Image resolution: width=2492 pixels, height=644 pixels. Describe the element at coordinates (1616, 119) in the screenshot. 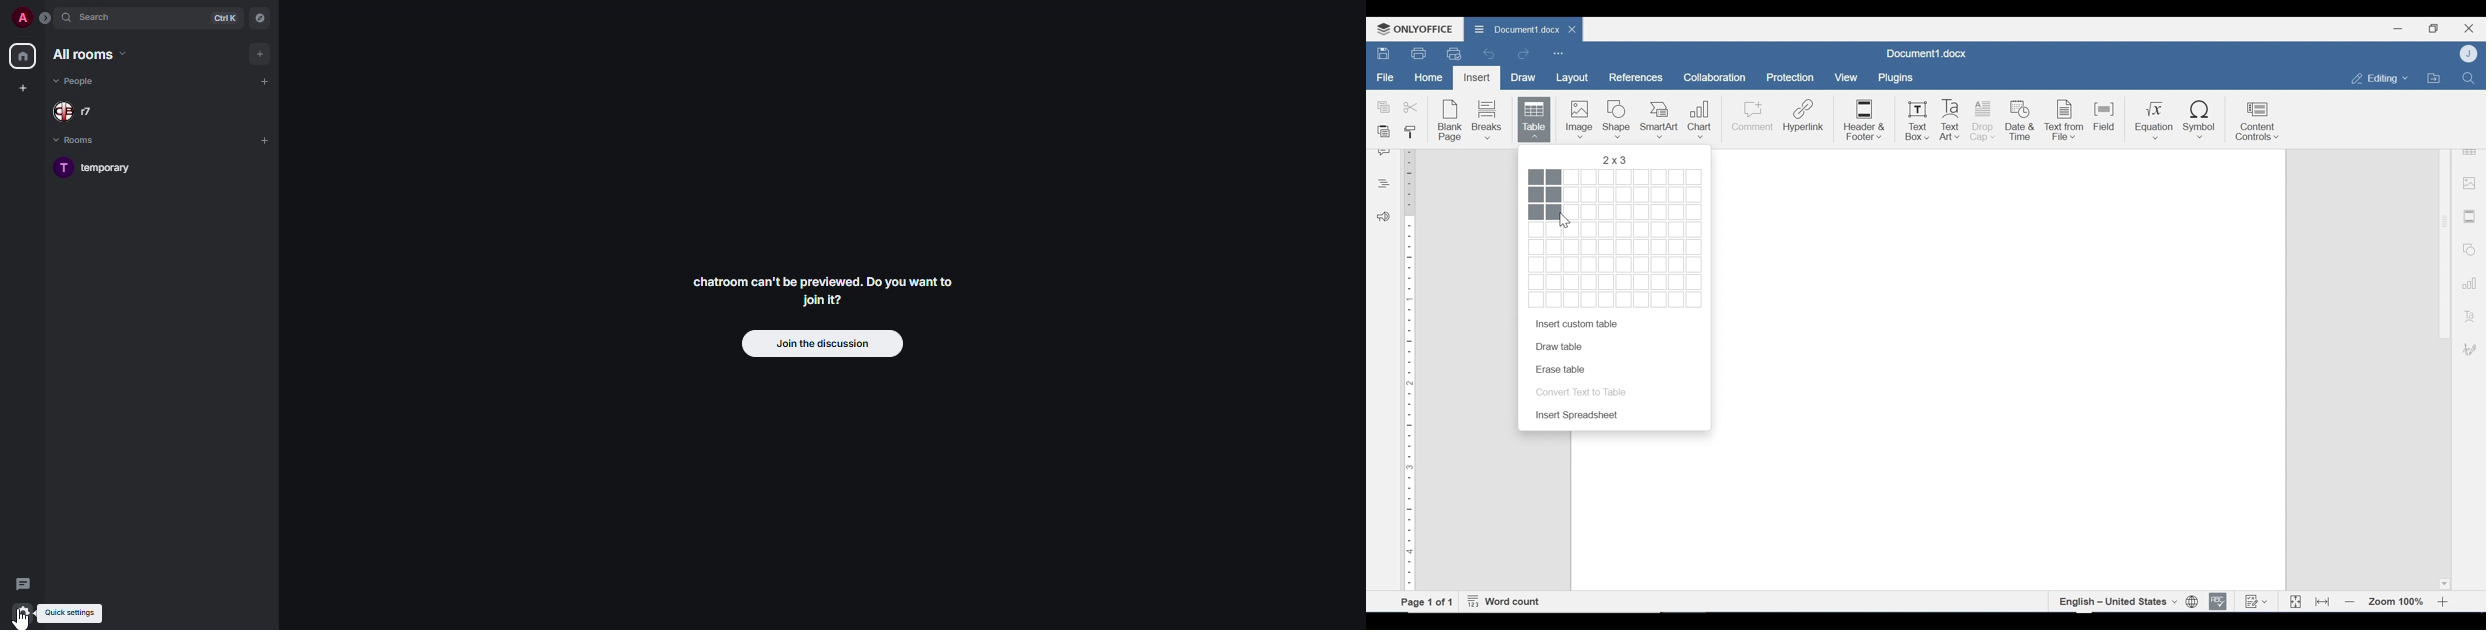

I see `Shape` at that location.